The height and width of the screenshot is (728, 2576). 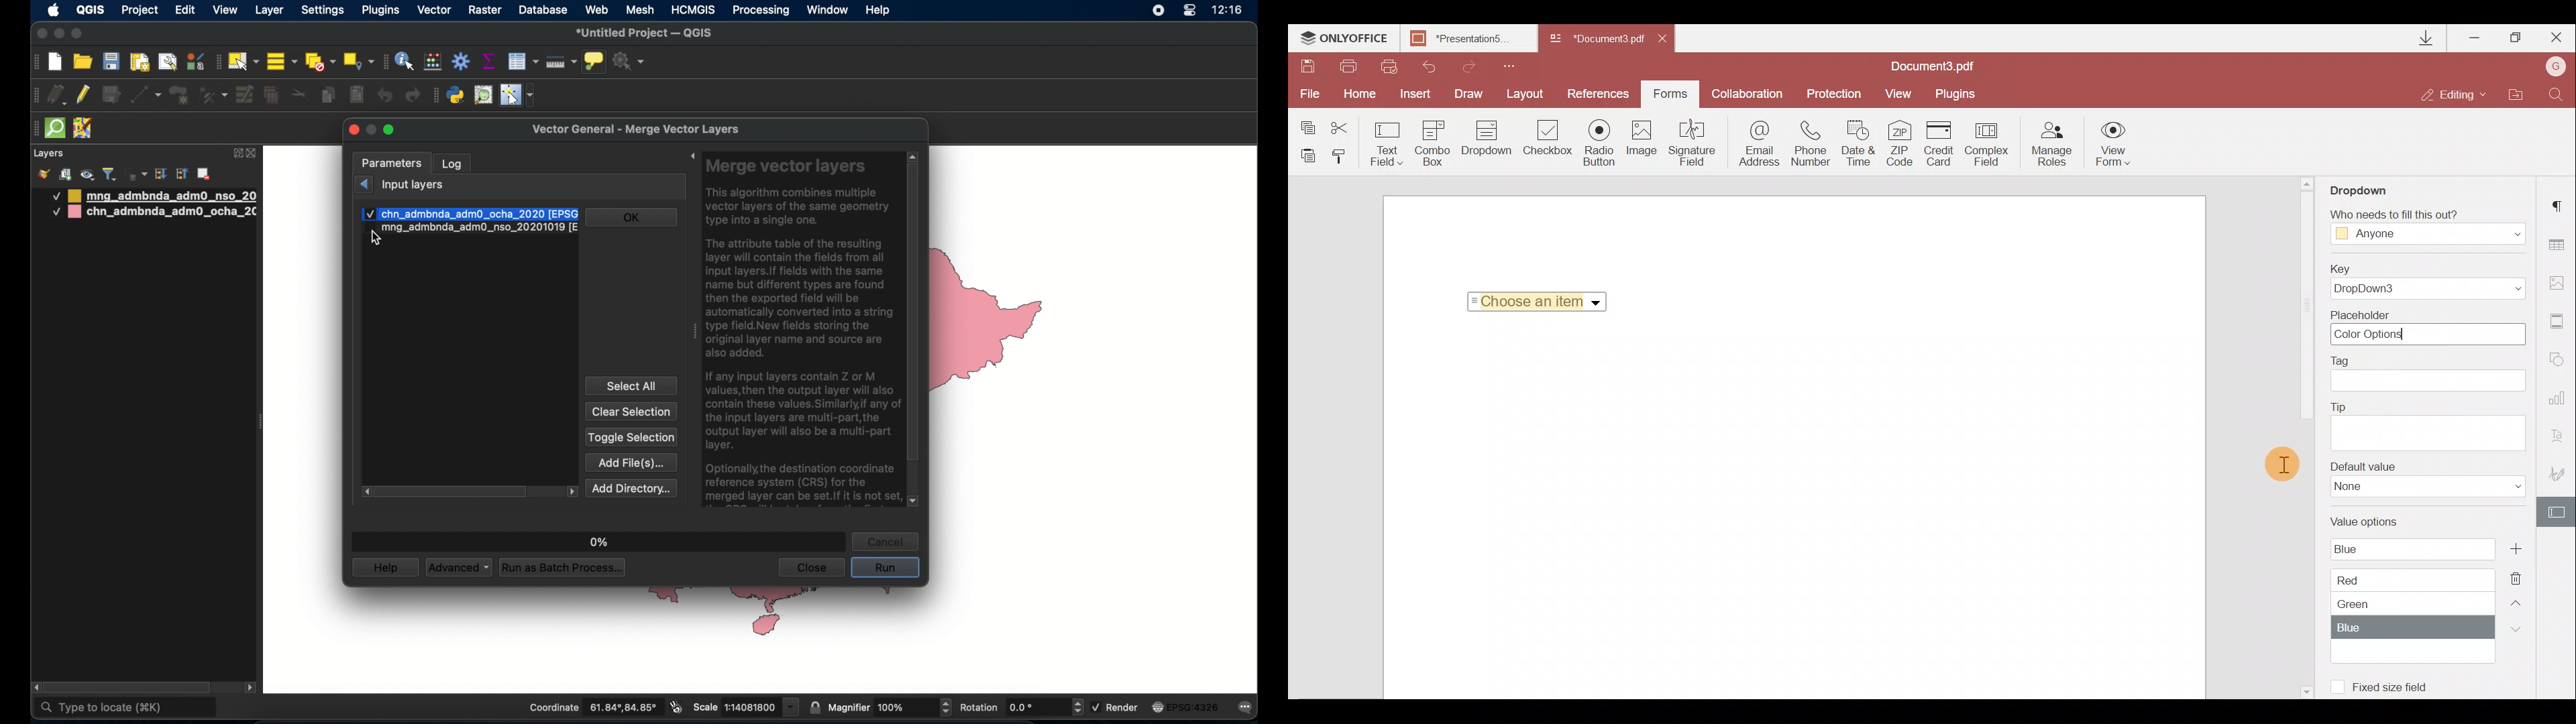 I want to click on Document name, so click(x=1472, y=40).